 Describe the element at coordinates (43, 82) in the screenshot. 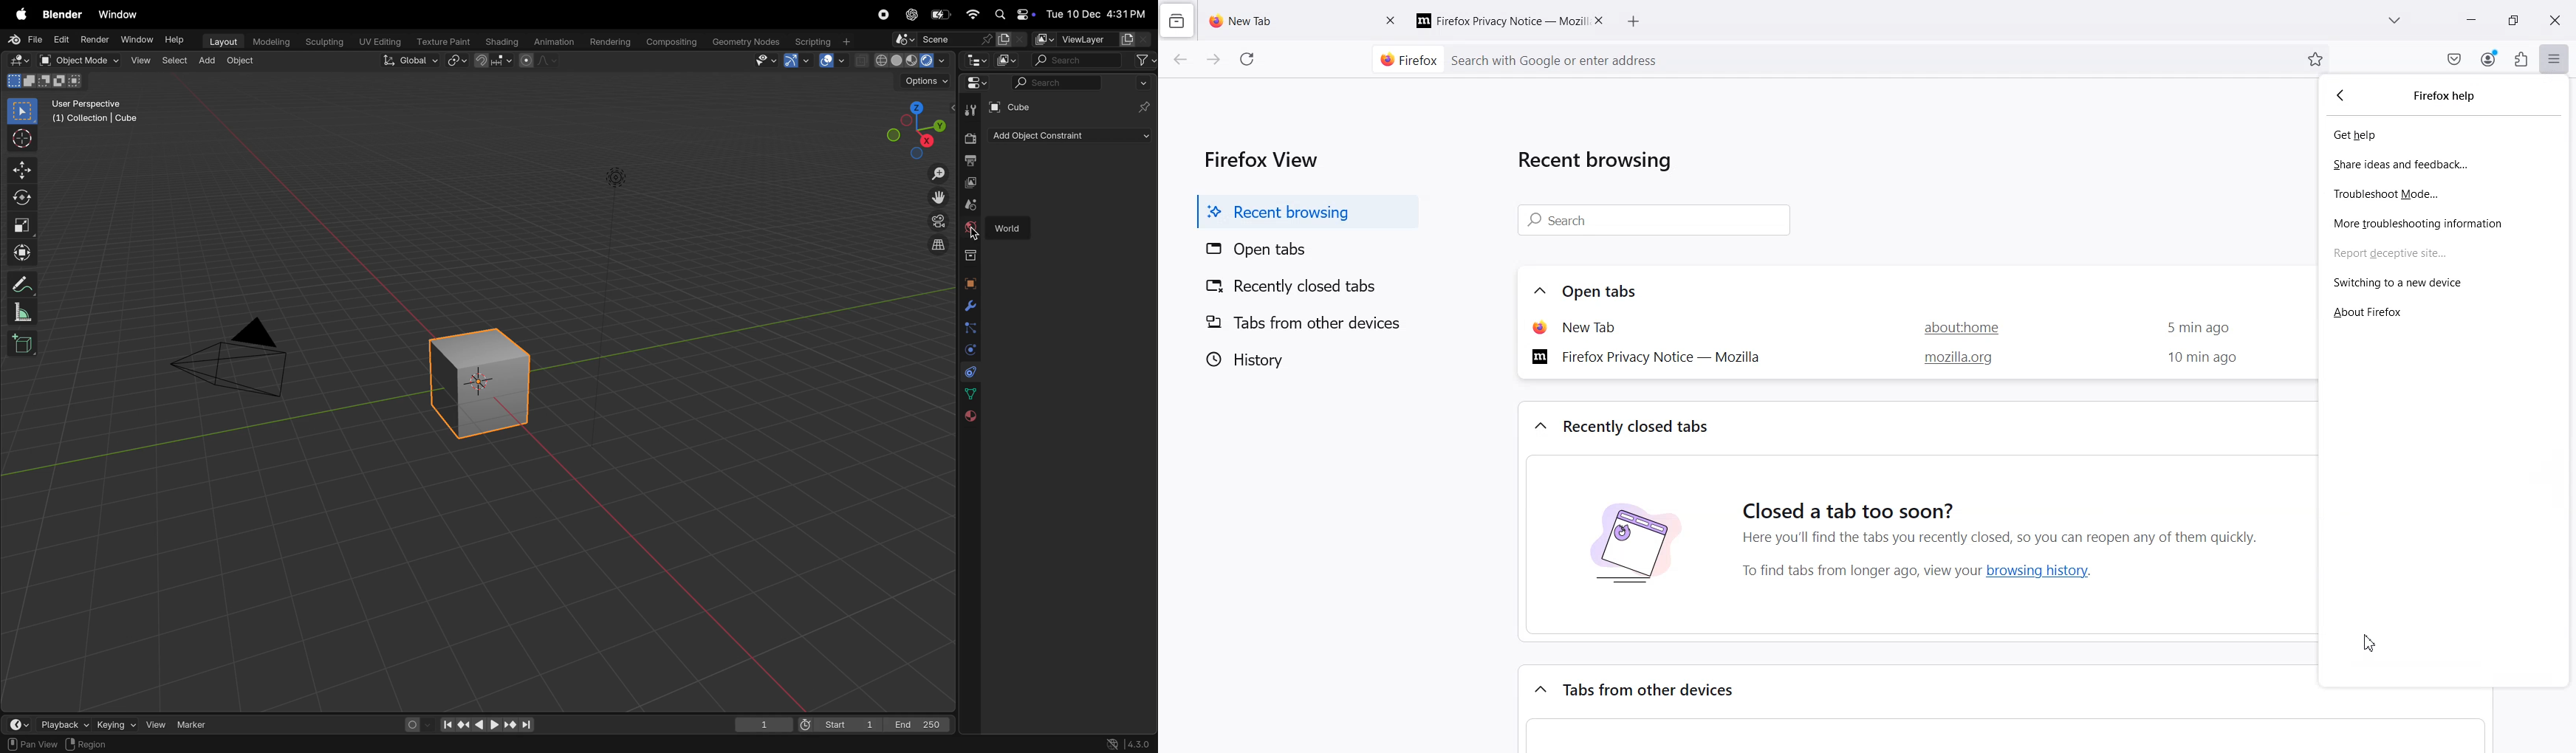

I see `mode` at that location.